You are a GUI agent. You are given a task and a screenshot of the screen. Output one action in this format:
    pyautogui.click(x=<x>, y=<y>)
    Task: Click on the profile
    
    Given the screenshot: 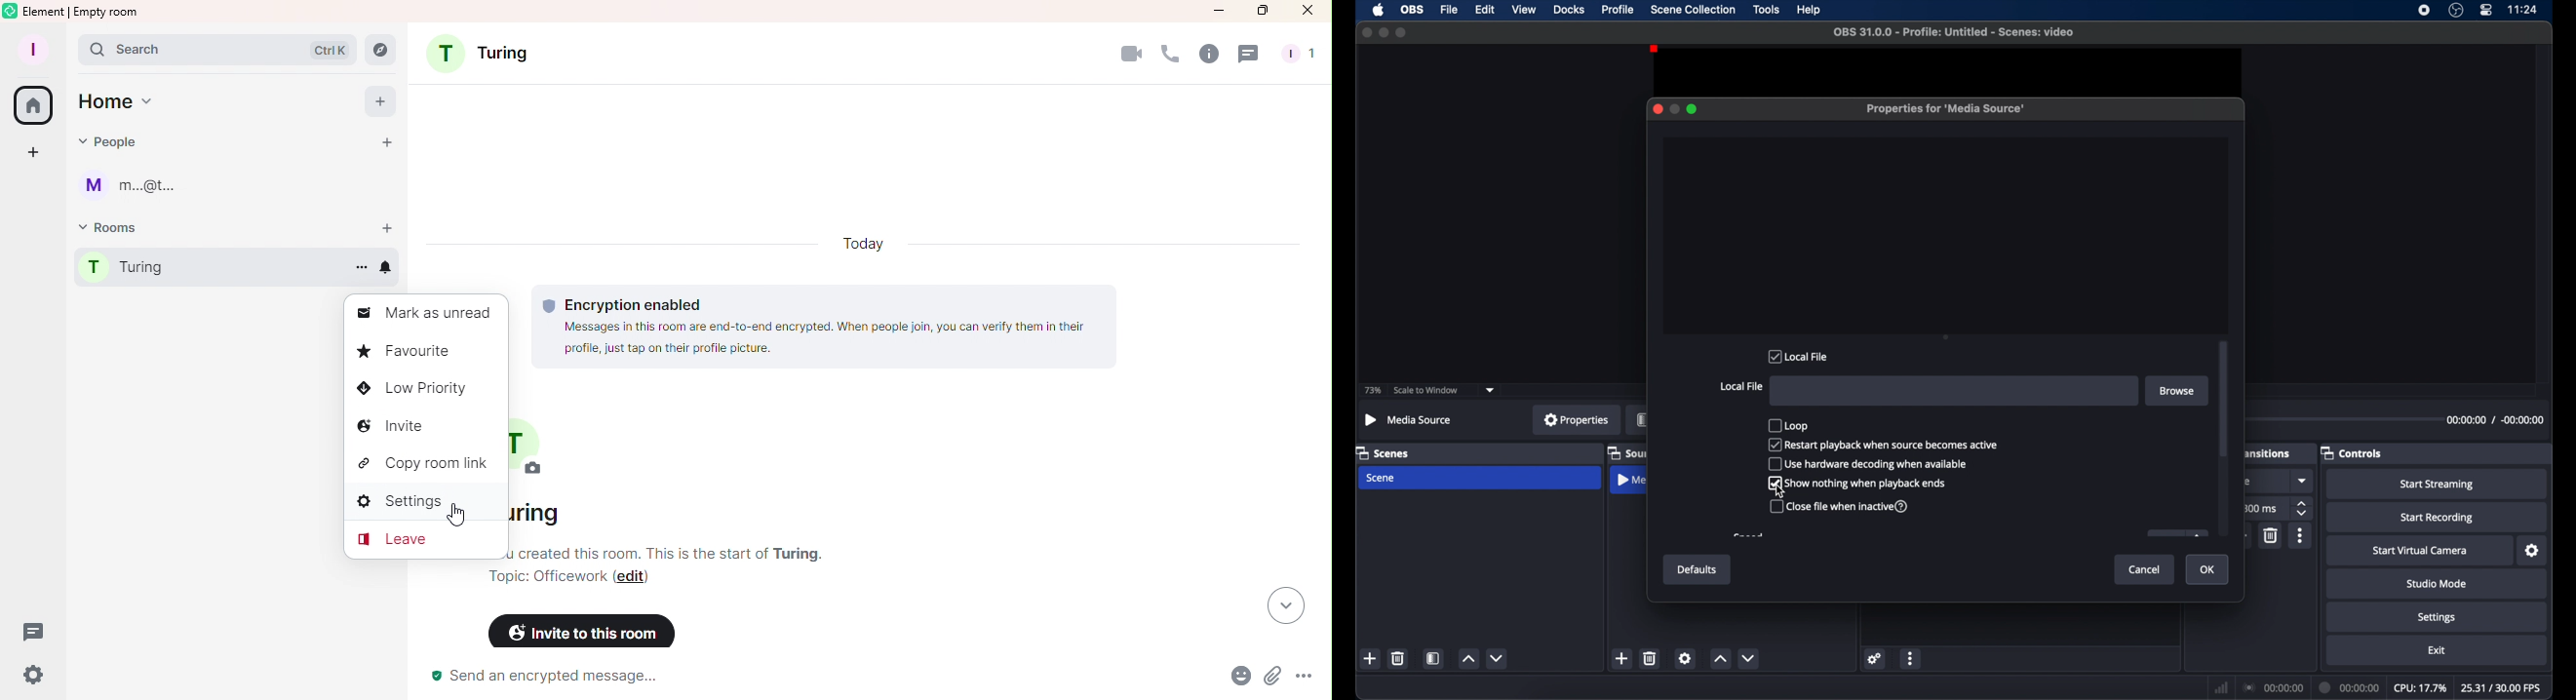 What is the action you would take?
    pyautogui.click(x=1619, y=10)
    